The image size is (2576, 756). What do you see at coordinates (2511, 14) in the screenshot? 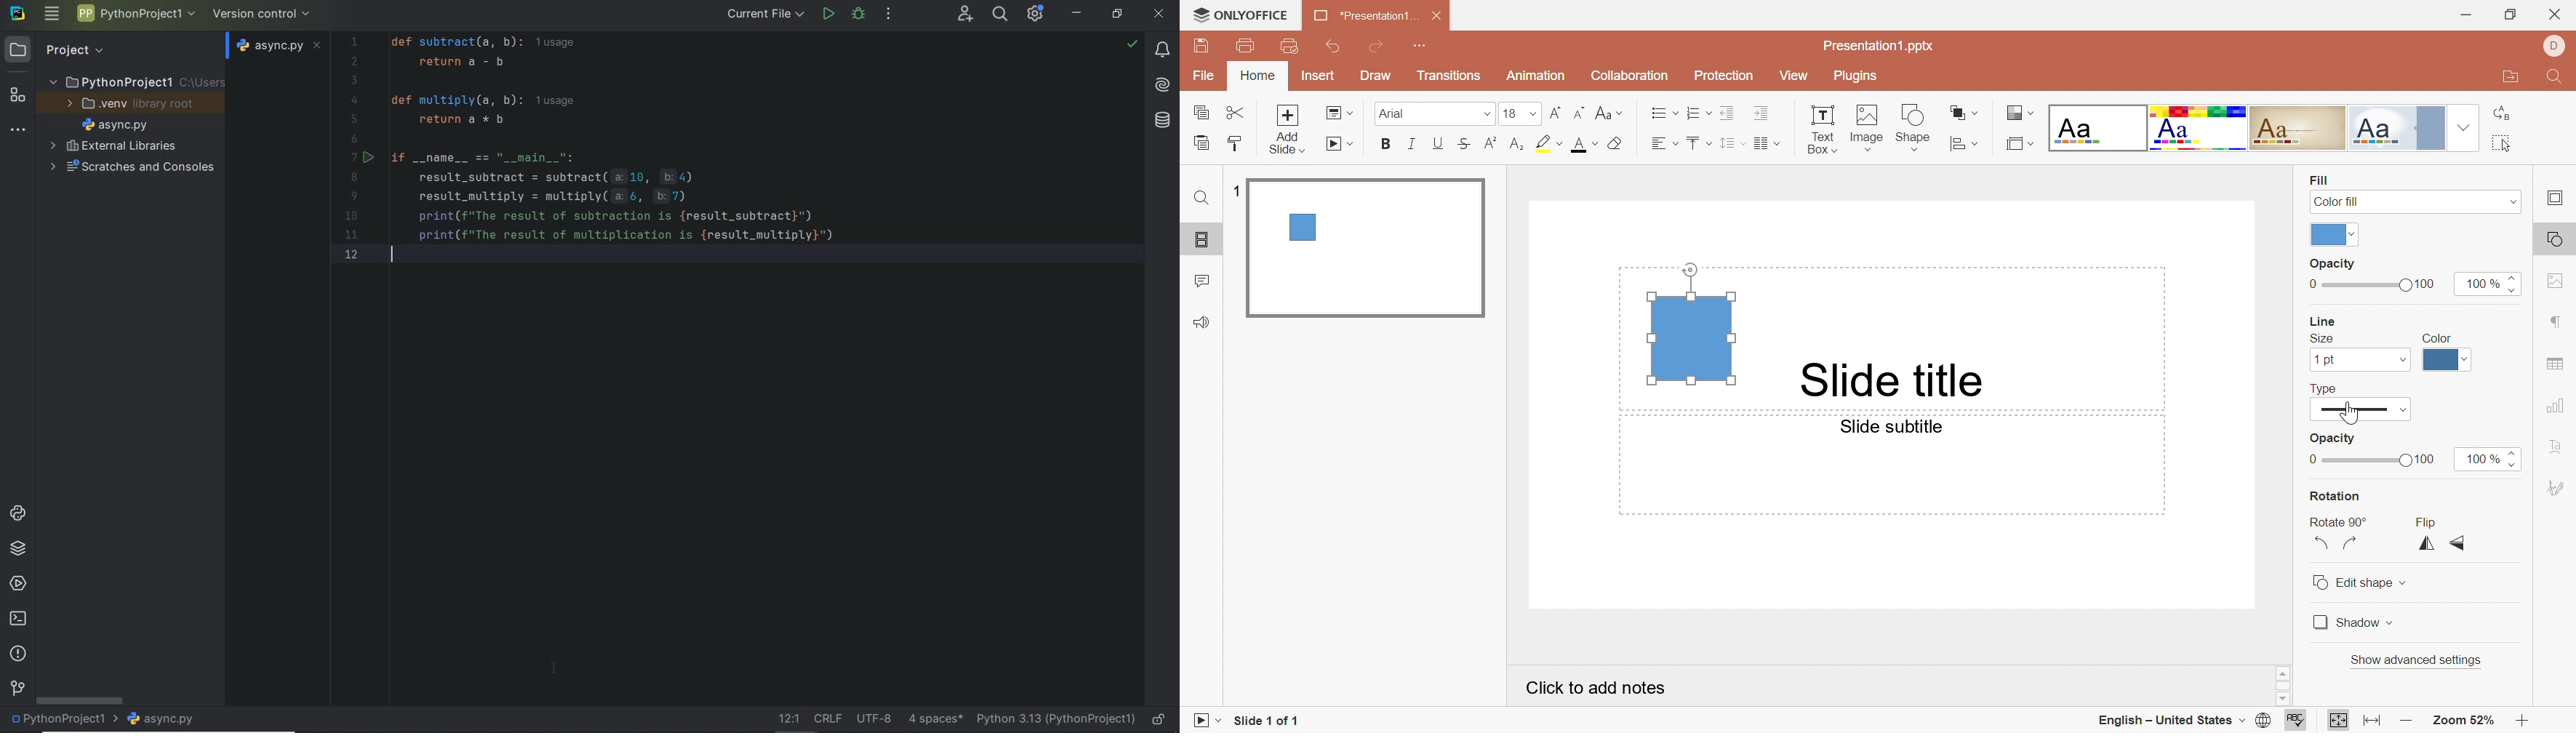
I see `Restore Down` at bounding box center [2511, 14].